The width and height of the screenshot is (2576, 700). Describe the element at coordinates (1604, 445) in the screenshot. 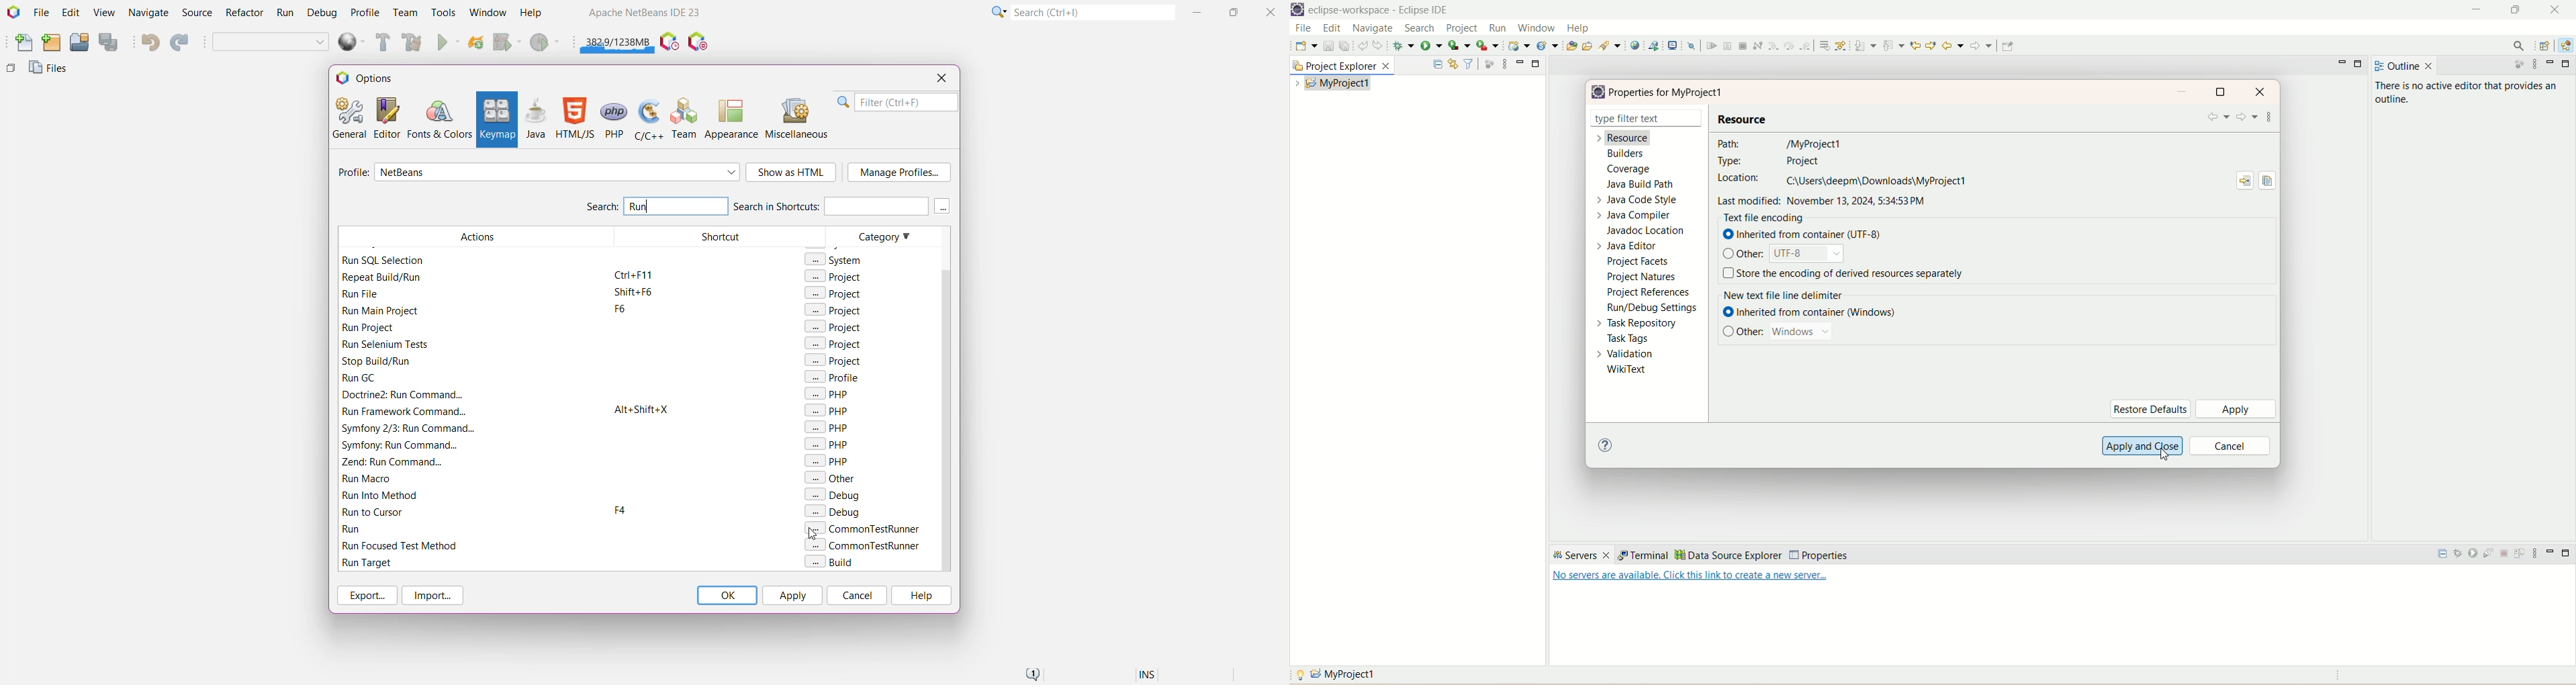

I see `help` at that location.